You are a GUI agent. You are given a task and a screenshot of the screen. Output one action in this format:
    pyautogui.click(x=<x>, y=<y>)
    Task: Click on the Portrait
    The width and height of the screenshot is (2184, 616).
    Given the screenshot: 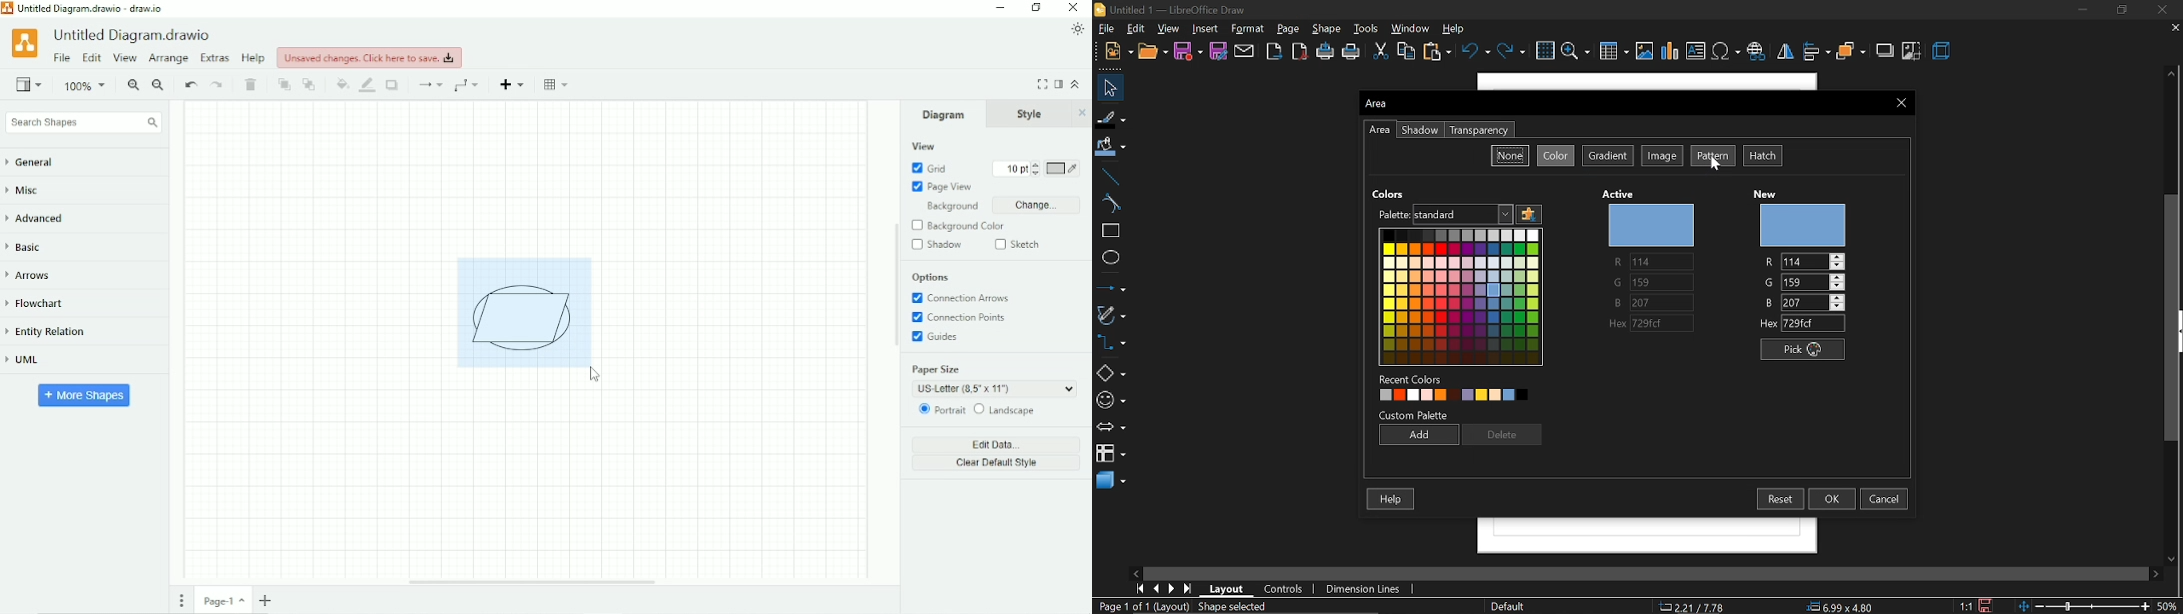 What is the action you would take?
    pyautogui.click(x=940, y=410)
    